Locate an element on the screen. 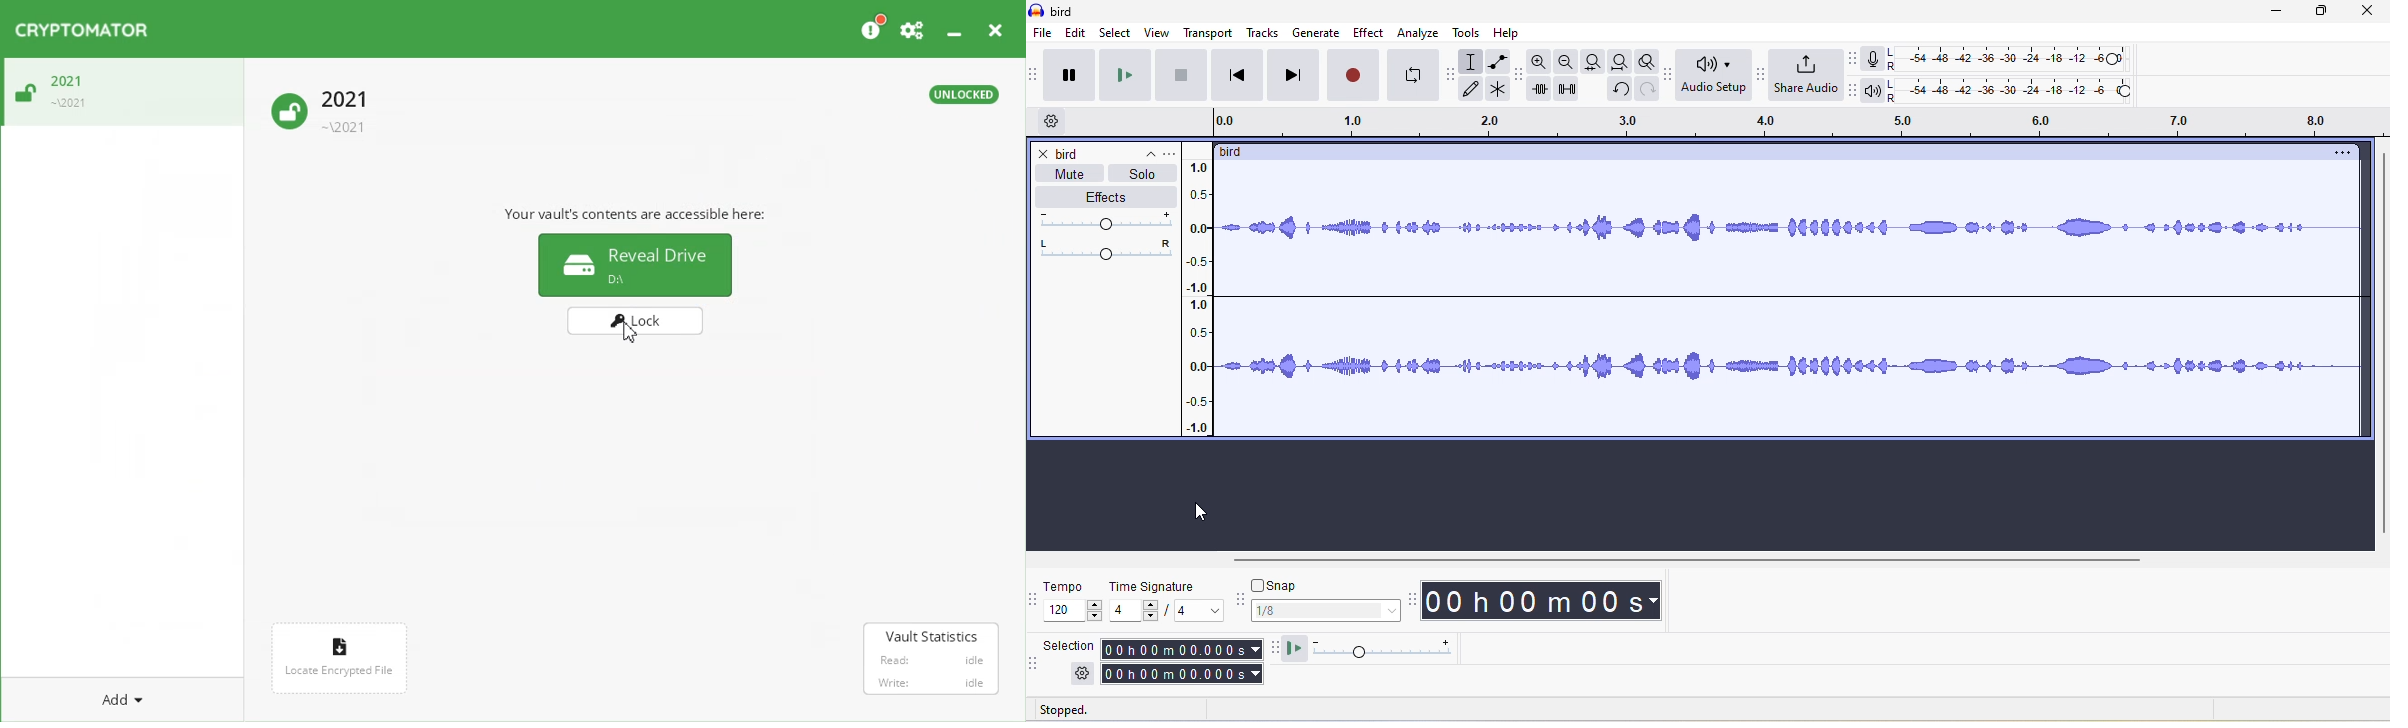 The width and height of the screenshot is (2408, 728). timeline option is located at coordinates (1055, 122).